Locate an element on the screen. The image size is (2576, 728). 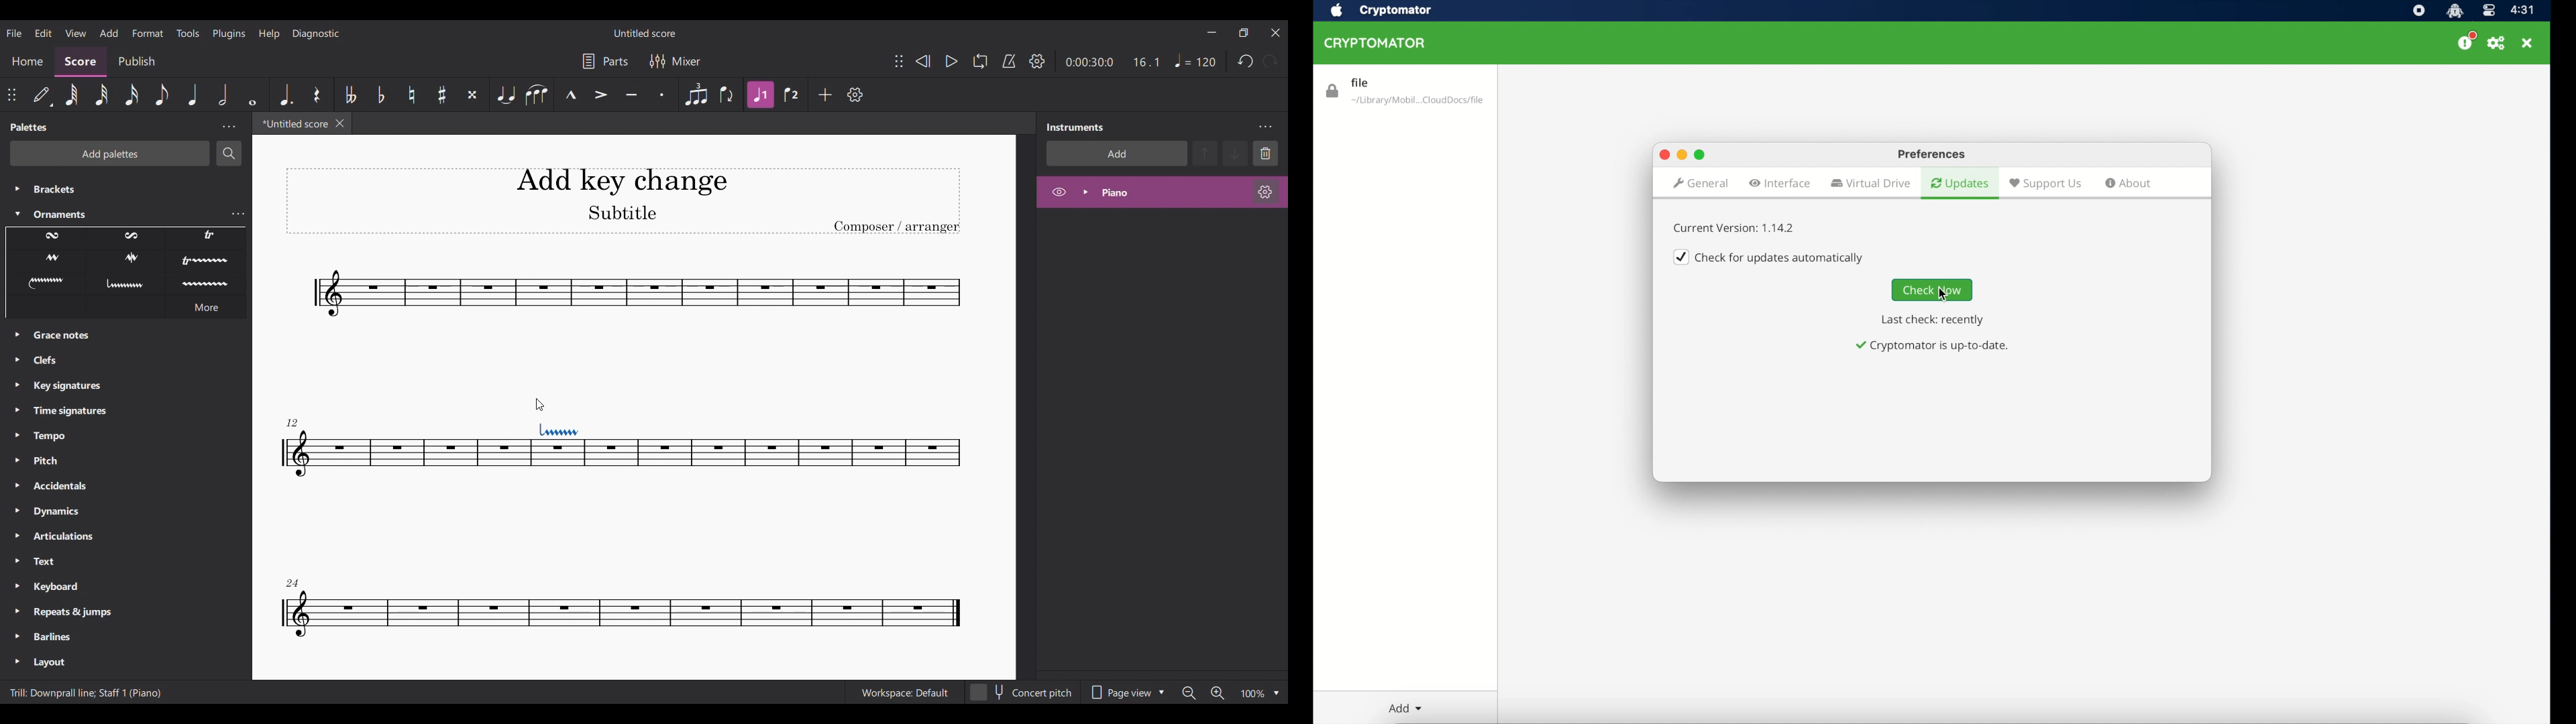
Toggle for Concert pitch is located at coordinates (1022, 692).